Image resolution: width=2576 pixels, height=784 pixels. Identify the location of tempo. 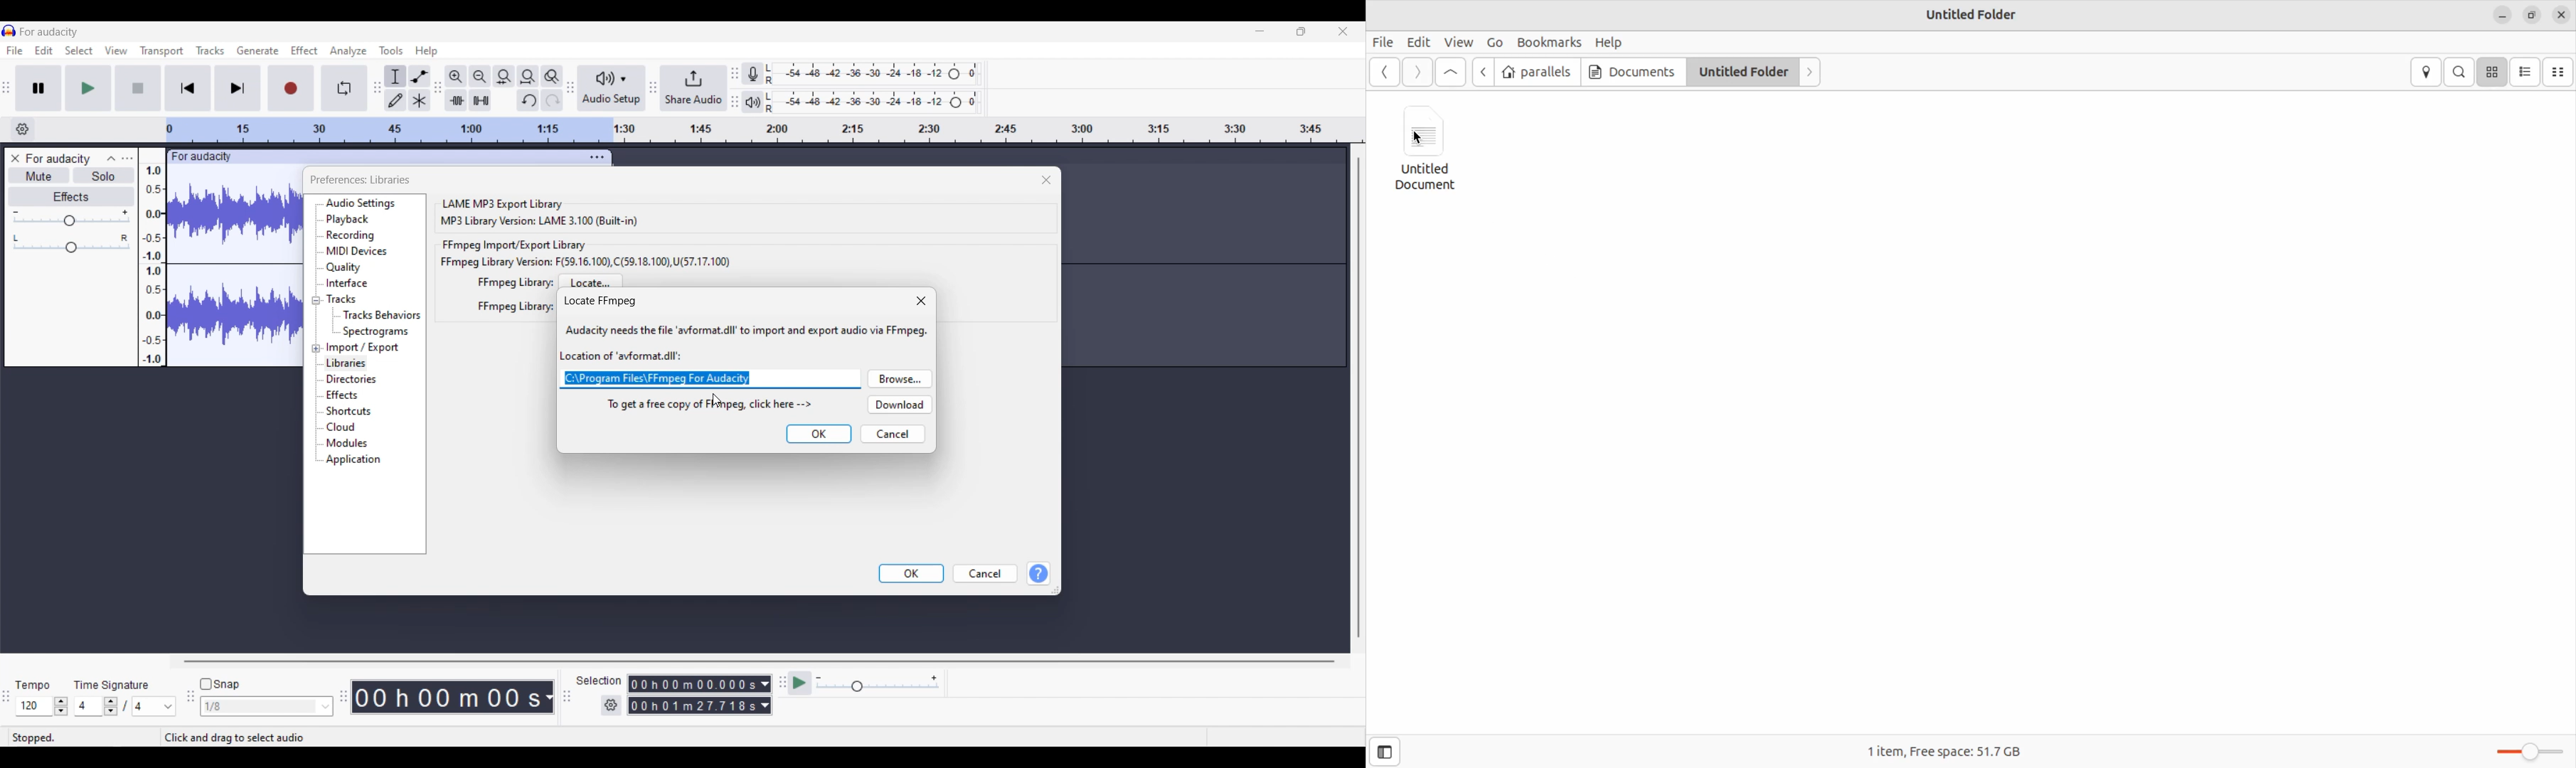
(33, 686).